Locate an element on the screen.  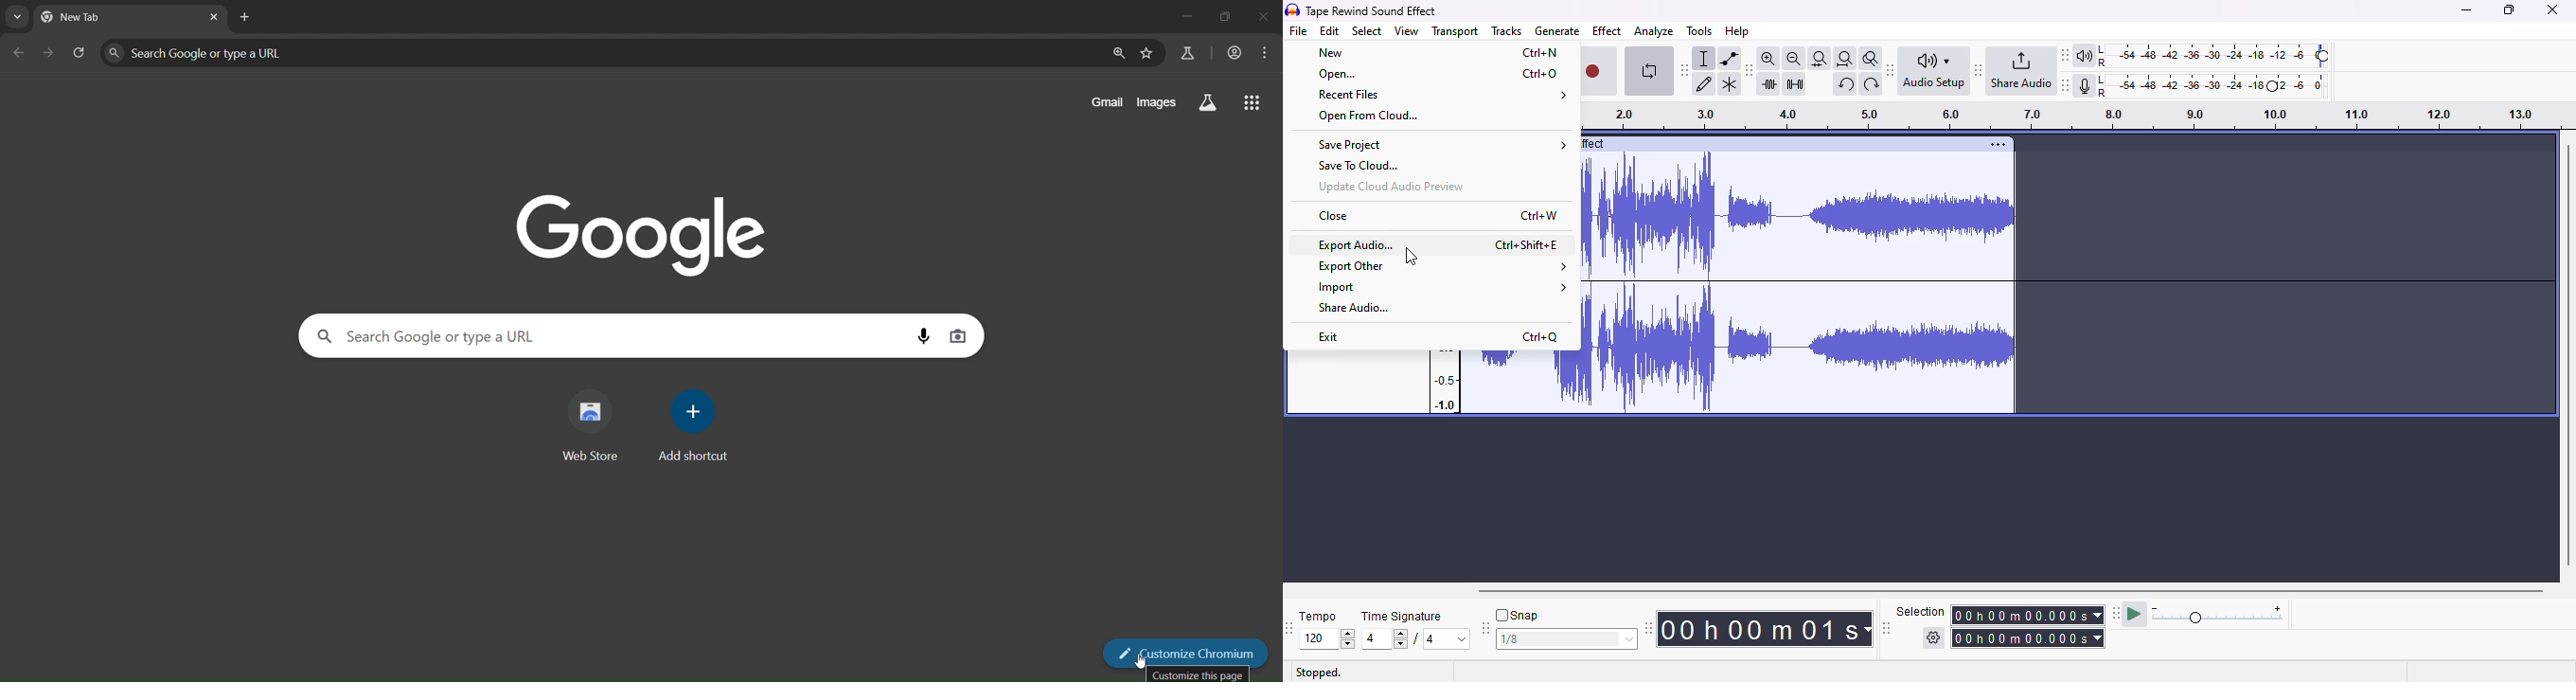
logo is located at coordinates (1293, 9).